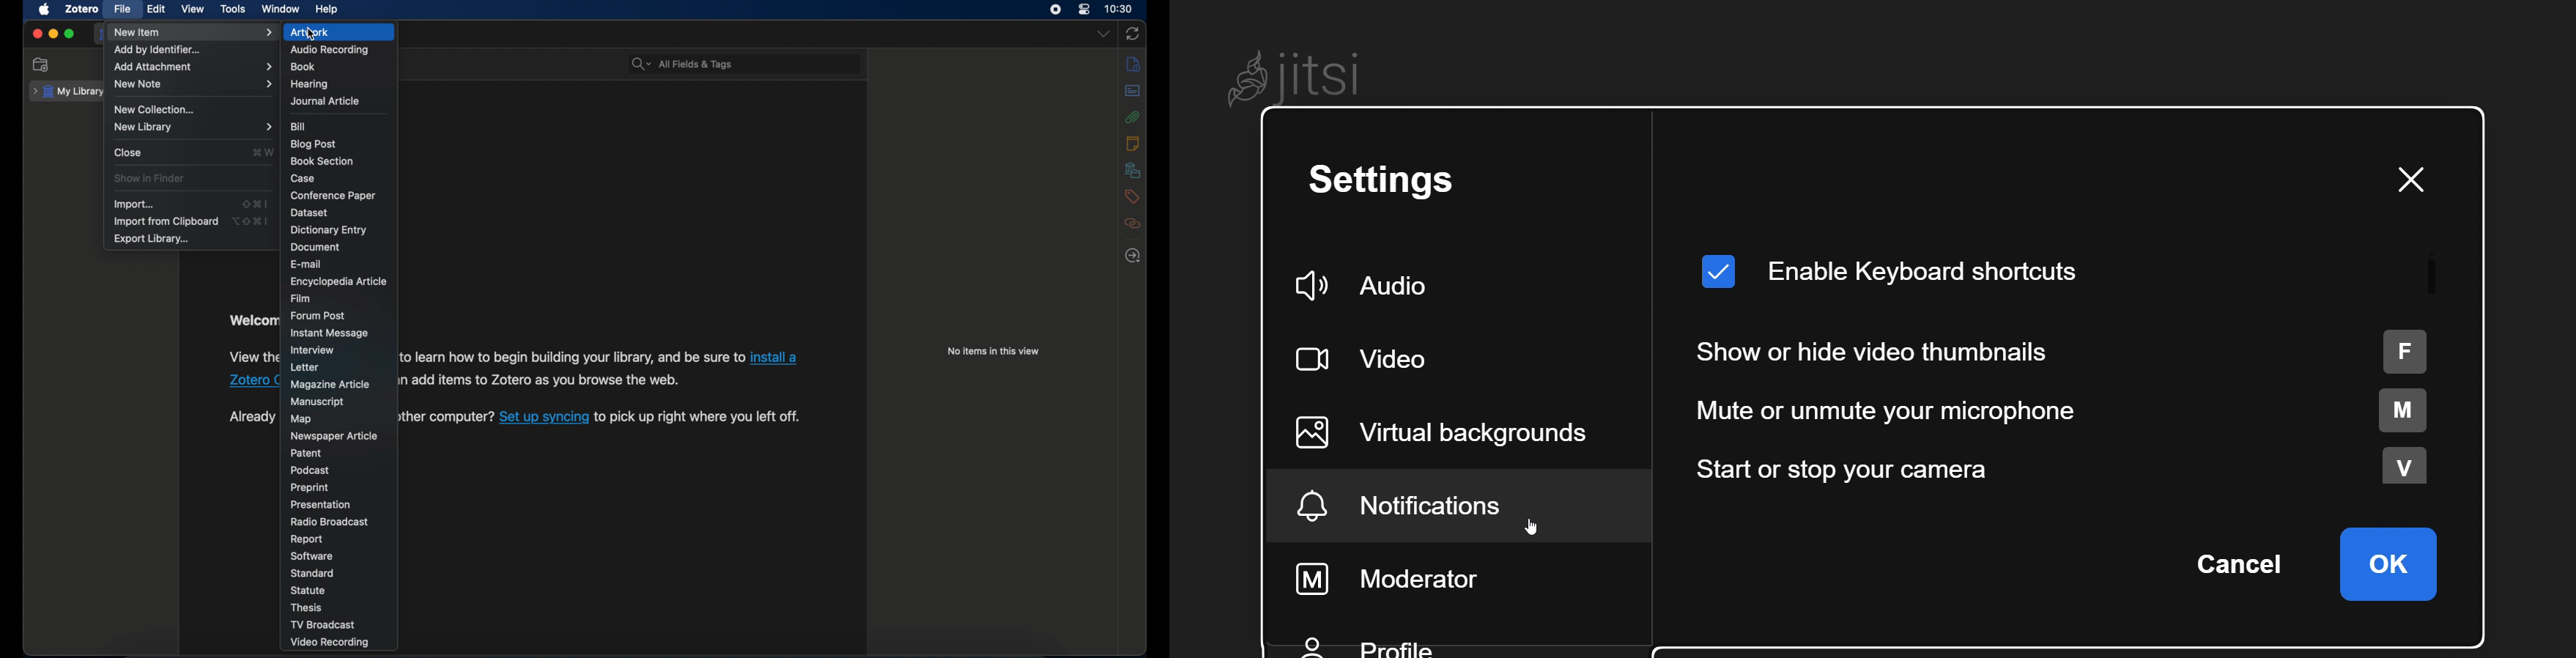  I want to click on dictionary entry, so click(328, 230).